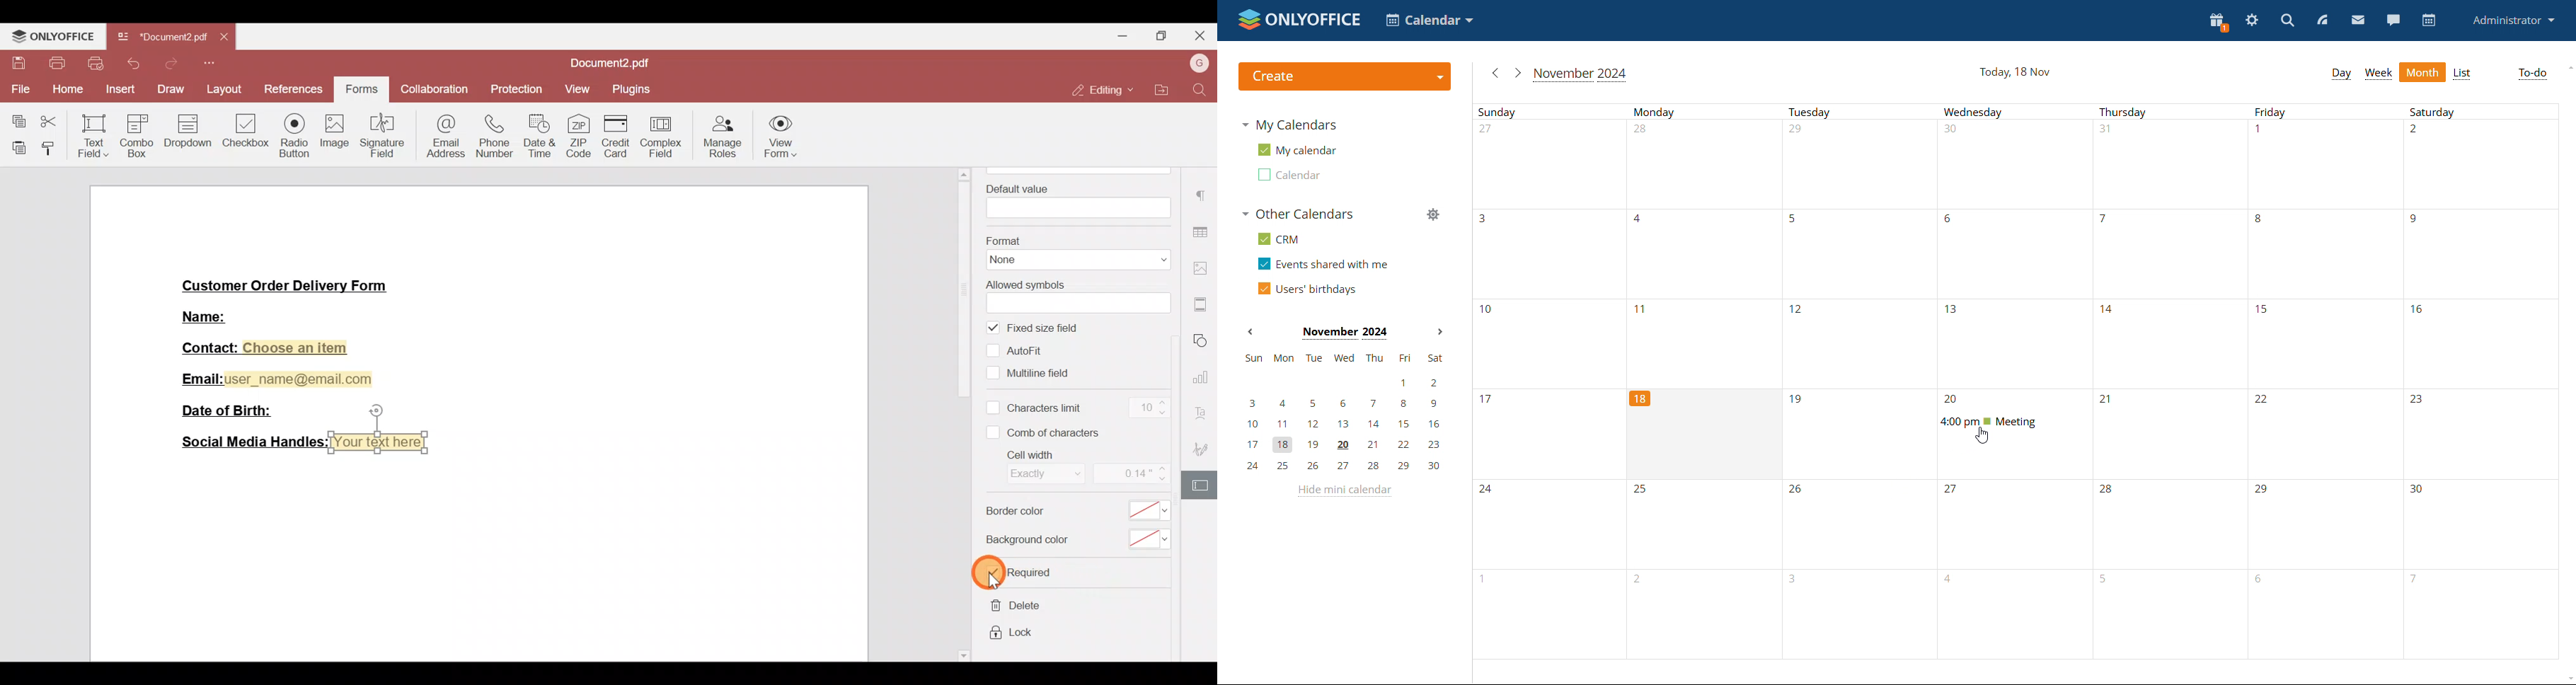 The height and width of the screenshot is (700, 2576). What do you see at coordinates (1204, 377) in the screenshot?
I see `Chart settings` at bounding box center [1204, 377].